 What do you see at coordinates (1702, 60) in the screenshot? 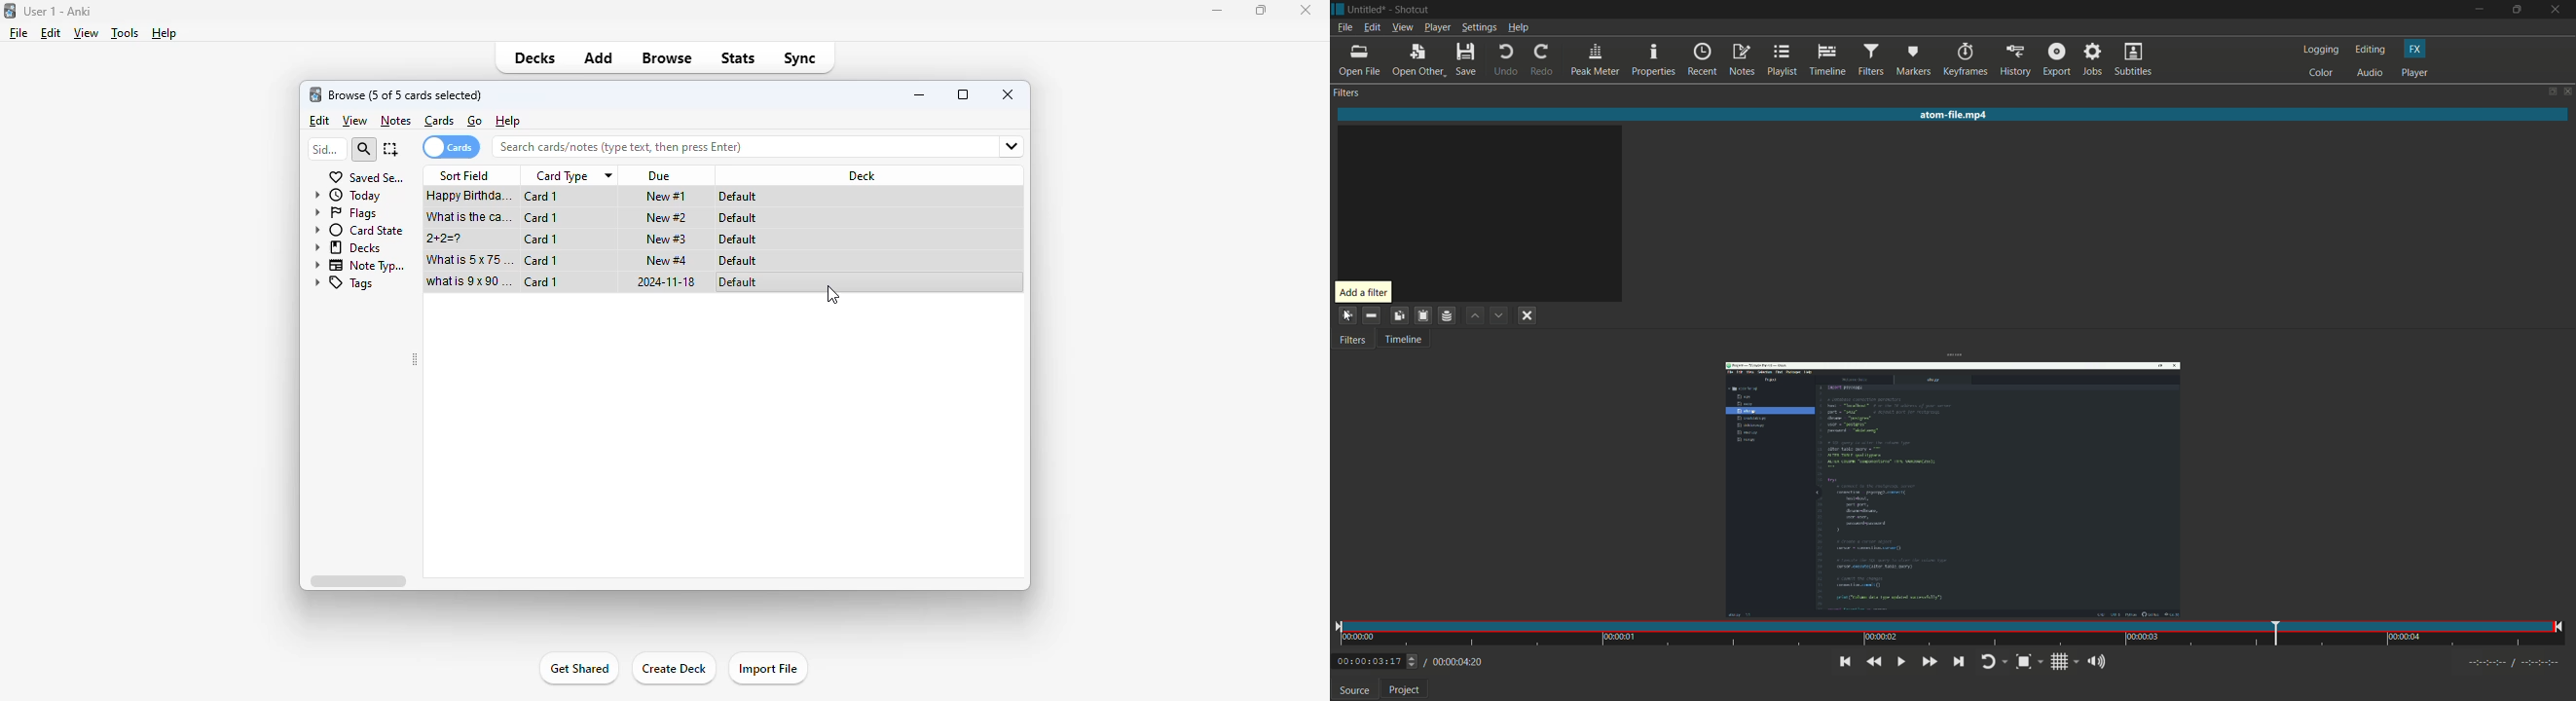
I see `recent` at bounding box center [1702, 60].